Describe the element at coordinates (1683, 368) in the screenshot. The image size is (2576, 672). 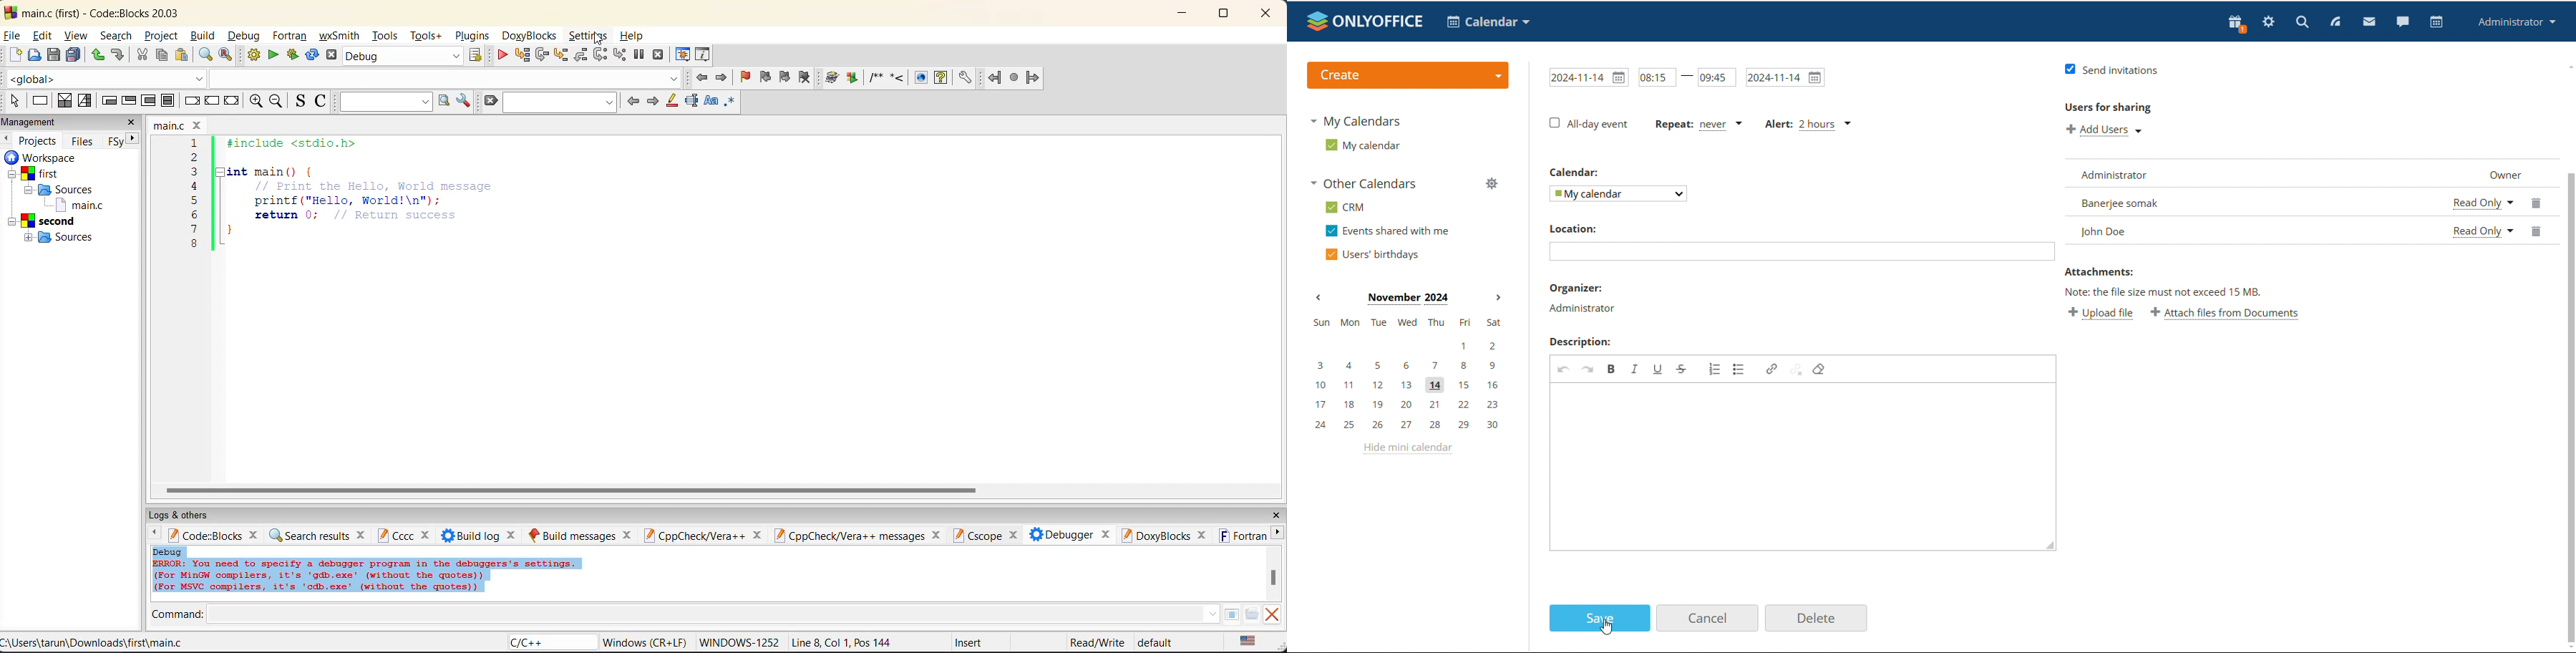
I see `Strike through` at that location.